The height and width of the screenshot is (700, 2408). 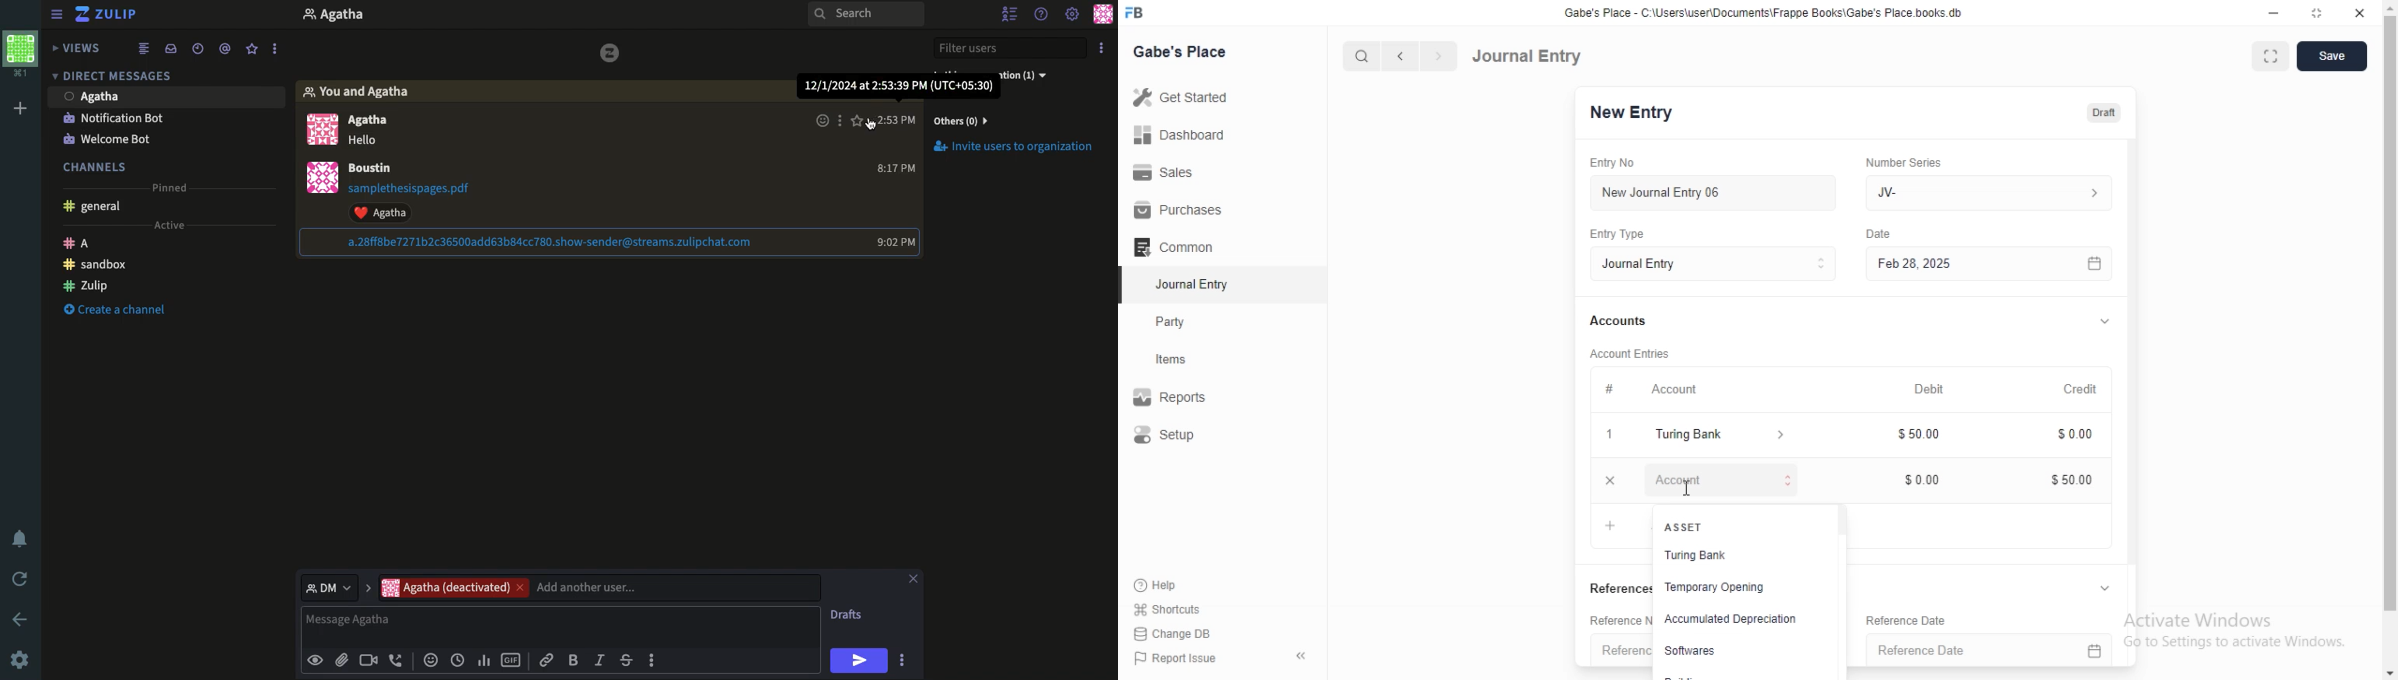 What do you see at coordinates (1011, 47) in the screenshot?
I see `Filter users` at bounding box center [1011, 47].